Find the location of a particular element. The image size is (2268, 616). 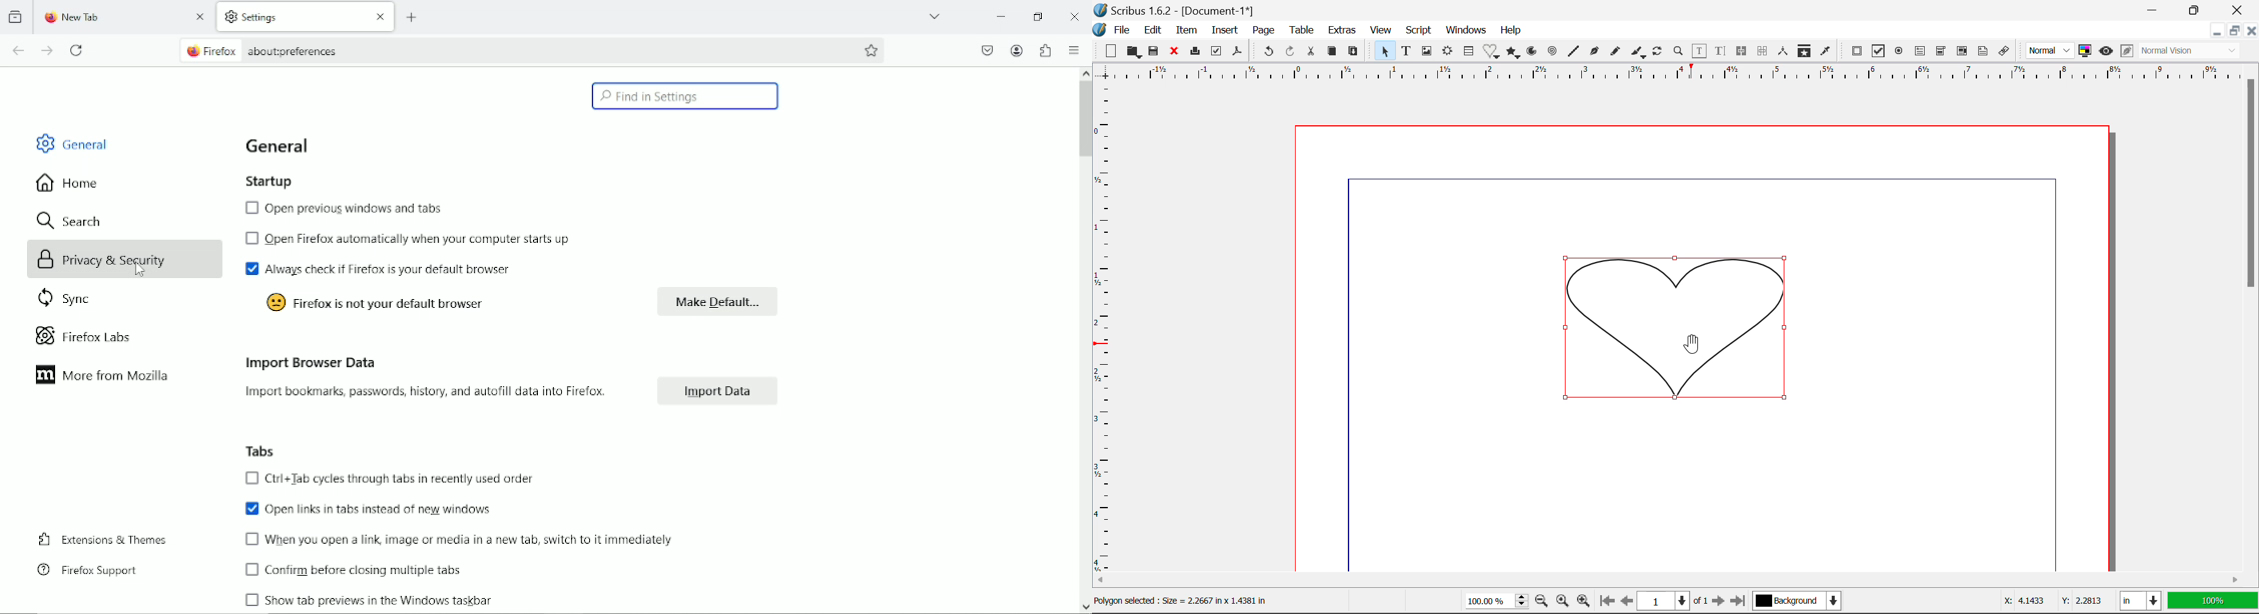

enable checkbox is located at coordinates (252, 270).